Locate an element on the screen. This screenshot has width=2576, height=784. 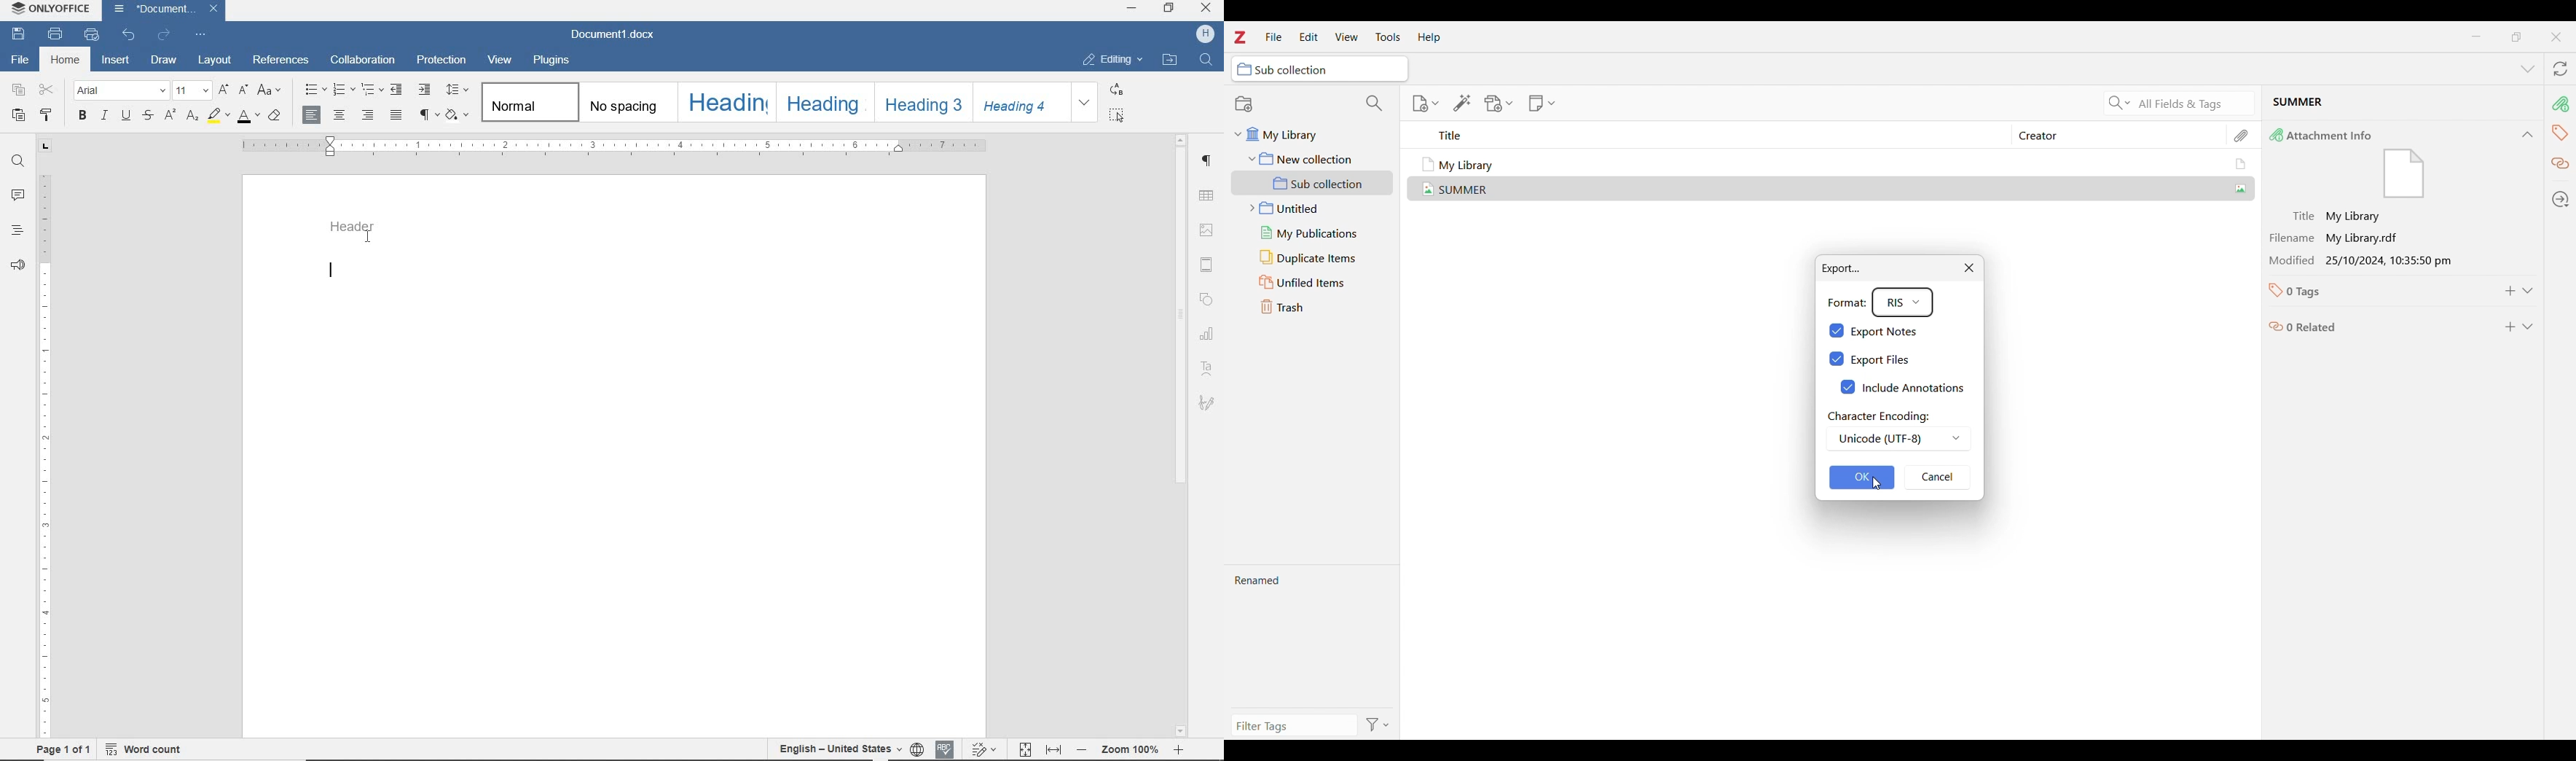
plugins is located at coordinates (554, 59).